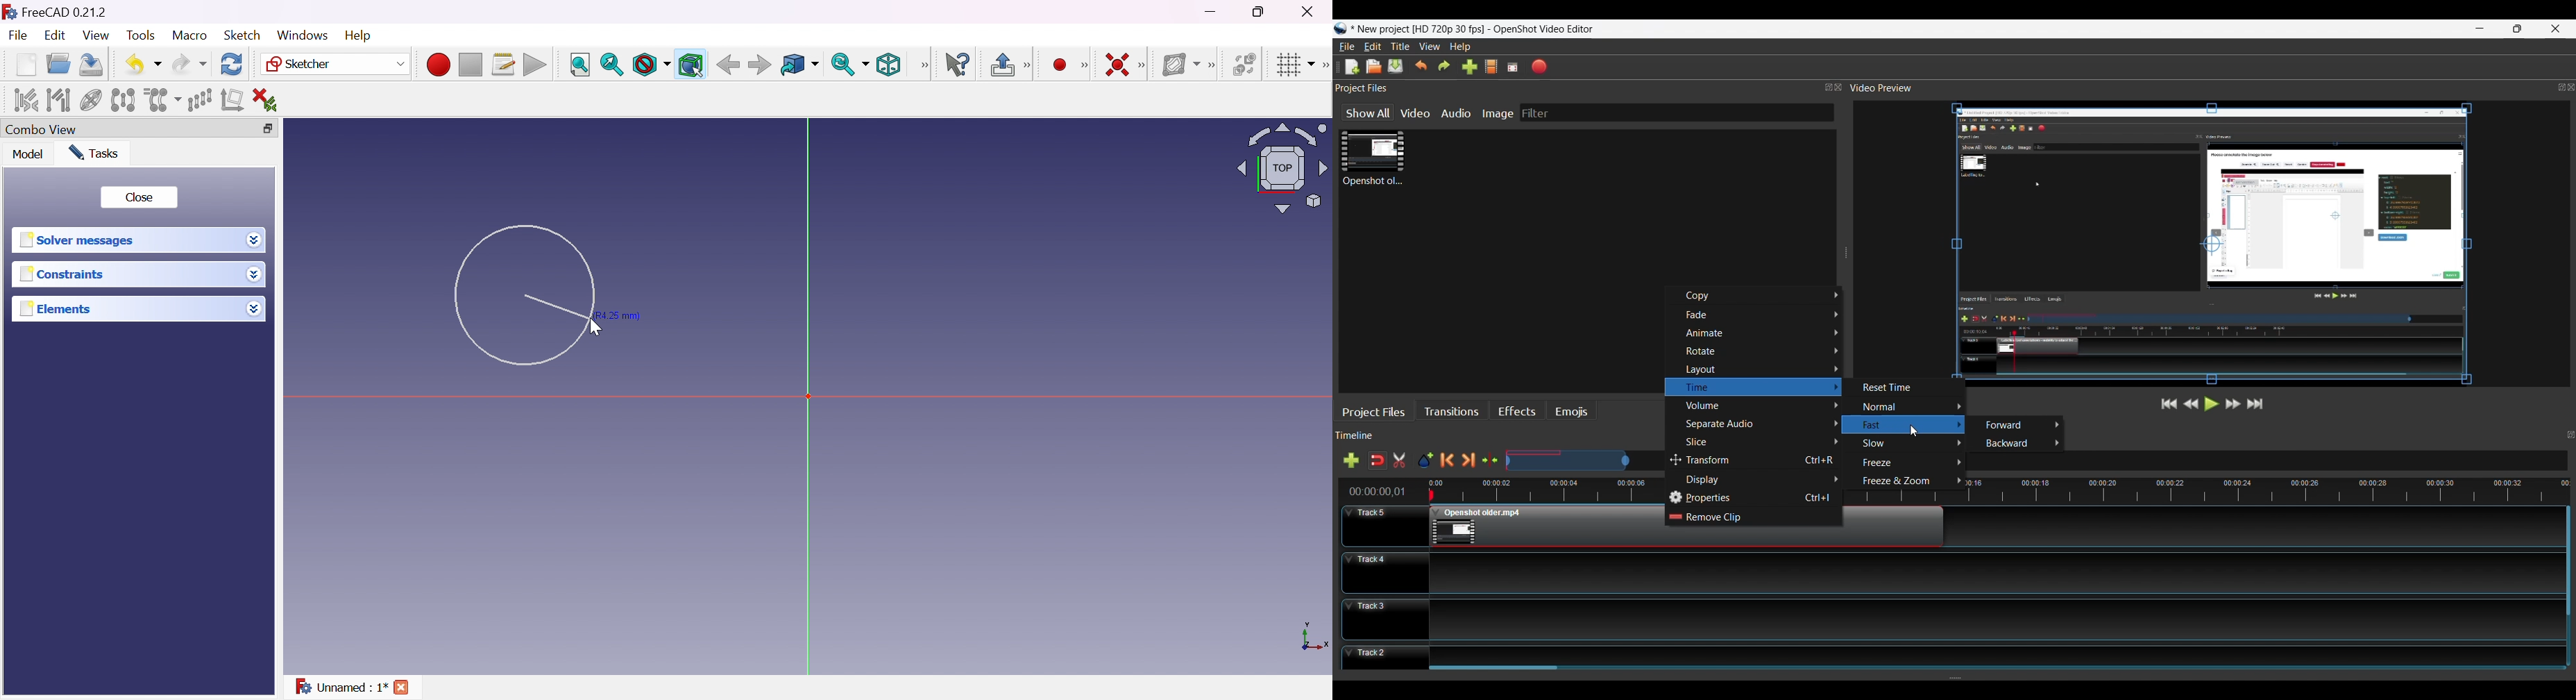 The height and width of the screenshot is (700, 2576). I want to click on Constraints, so click(65, 274).